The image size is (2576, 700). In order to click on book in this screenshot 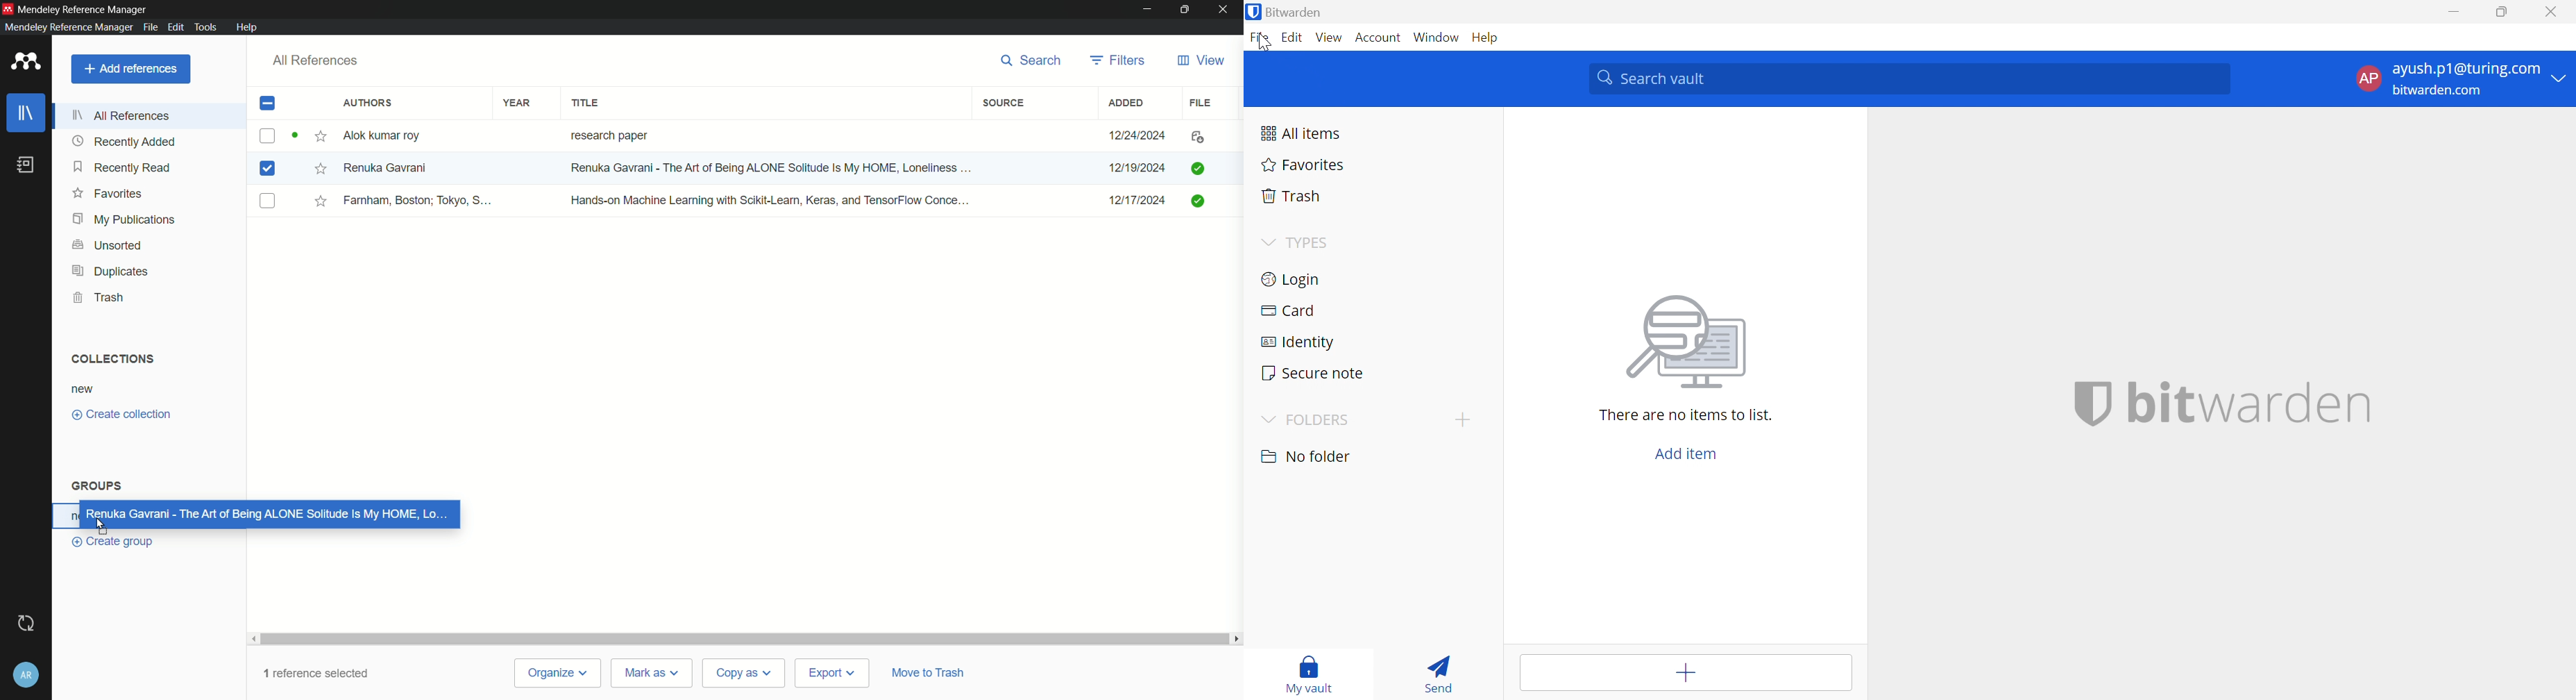, I will do `click(26, 165)`.